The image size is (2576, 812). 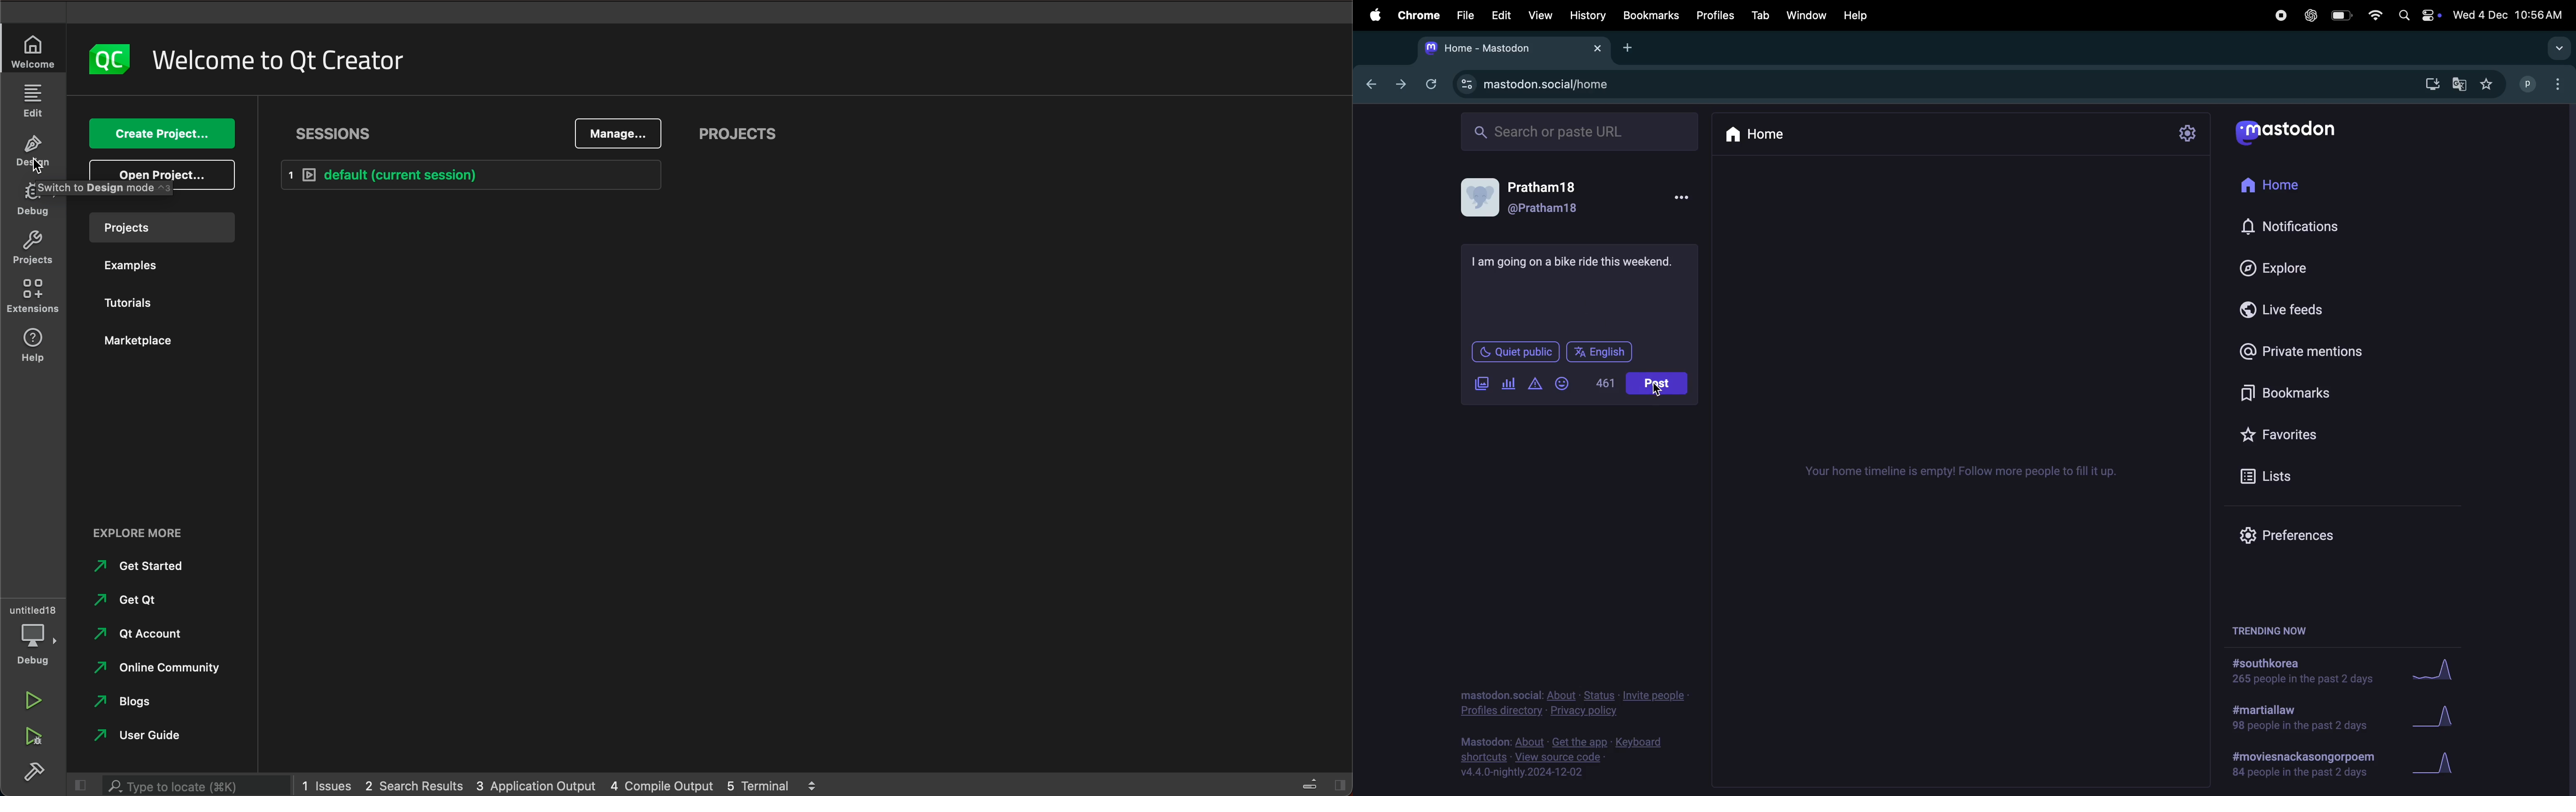 What do you see at coordinates (770, 785) in the screenshot?
I see `5 terminal` at bounding box center [770, 785].